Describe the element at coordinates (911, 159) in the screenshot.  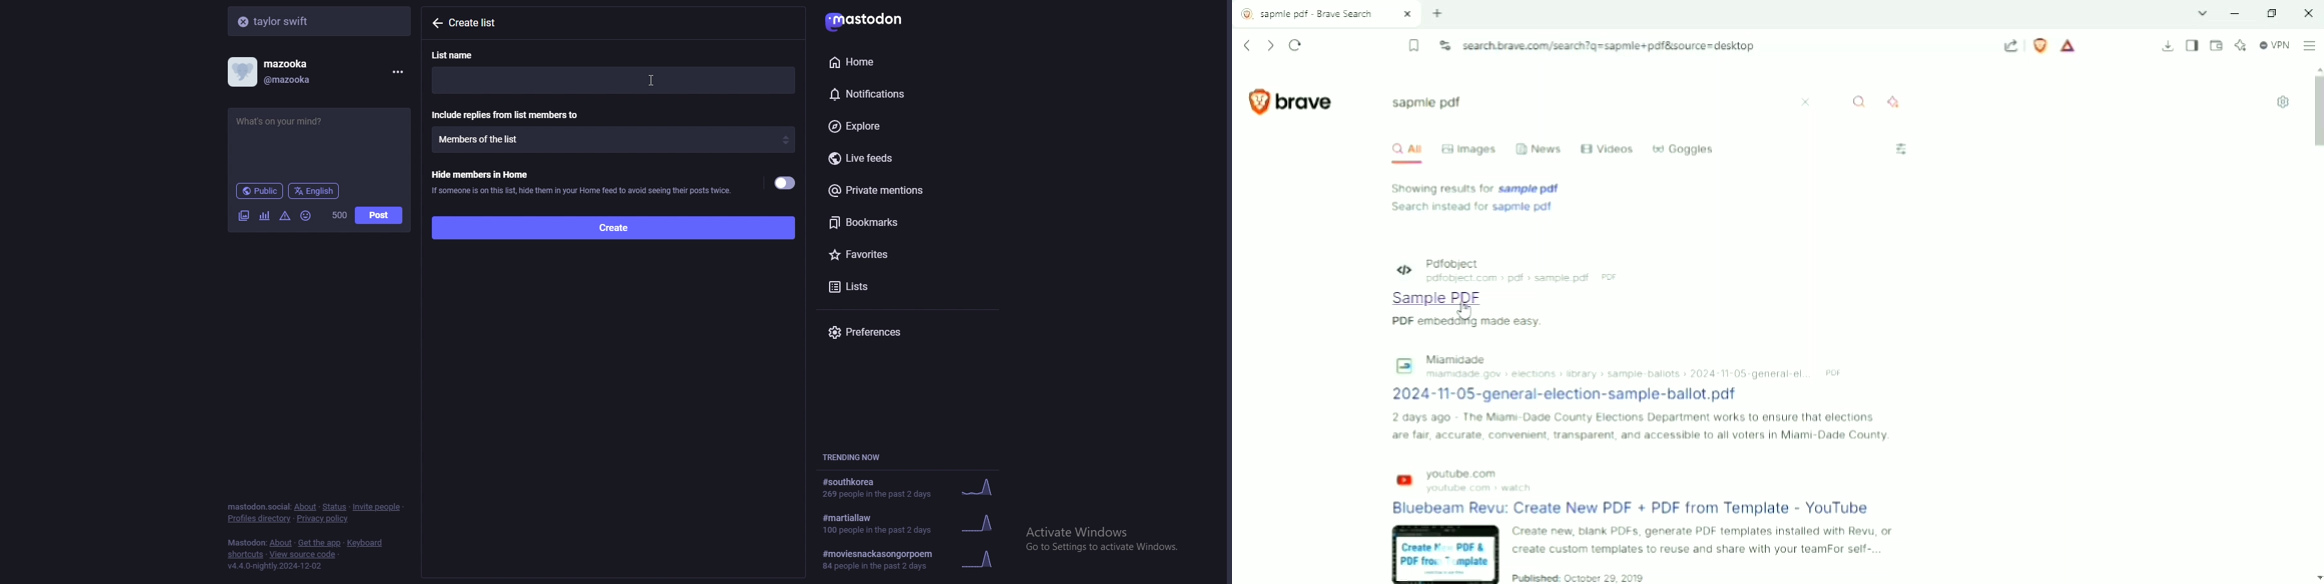
I see `live feeds` at that location.